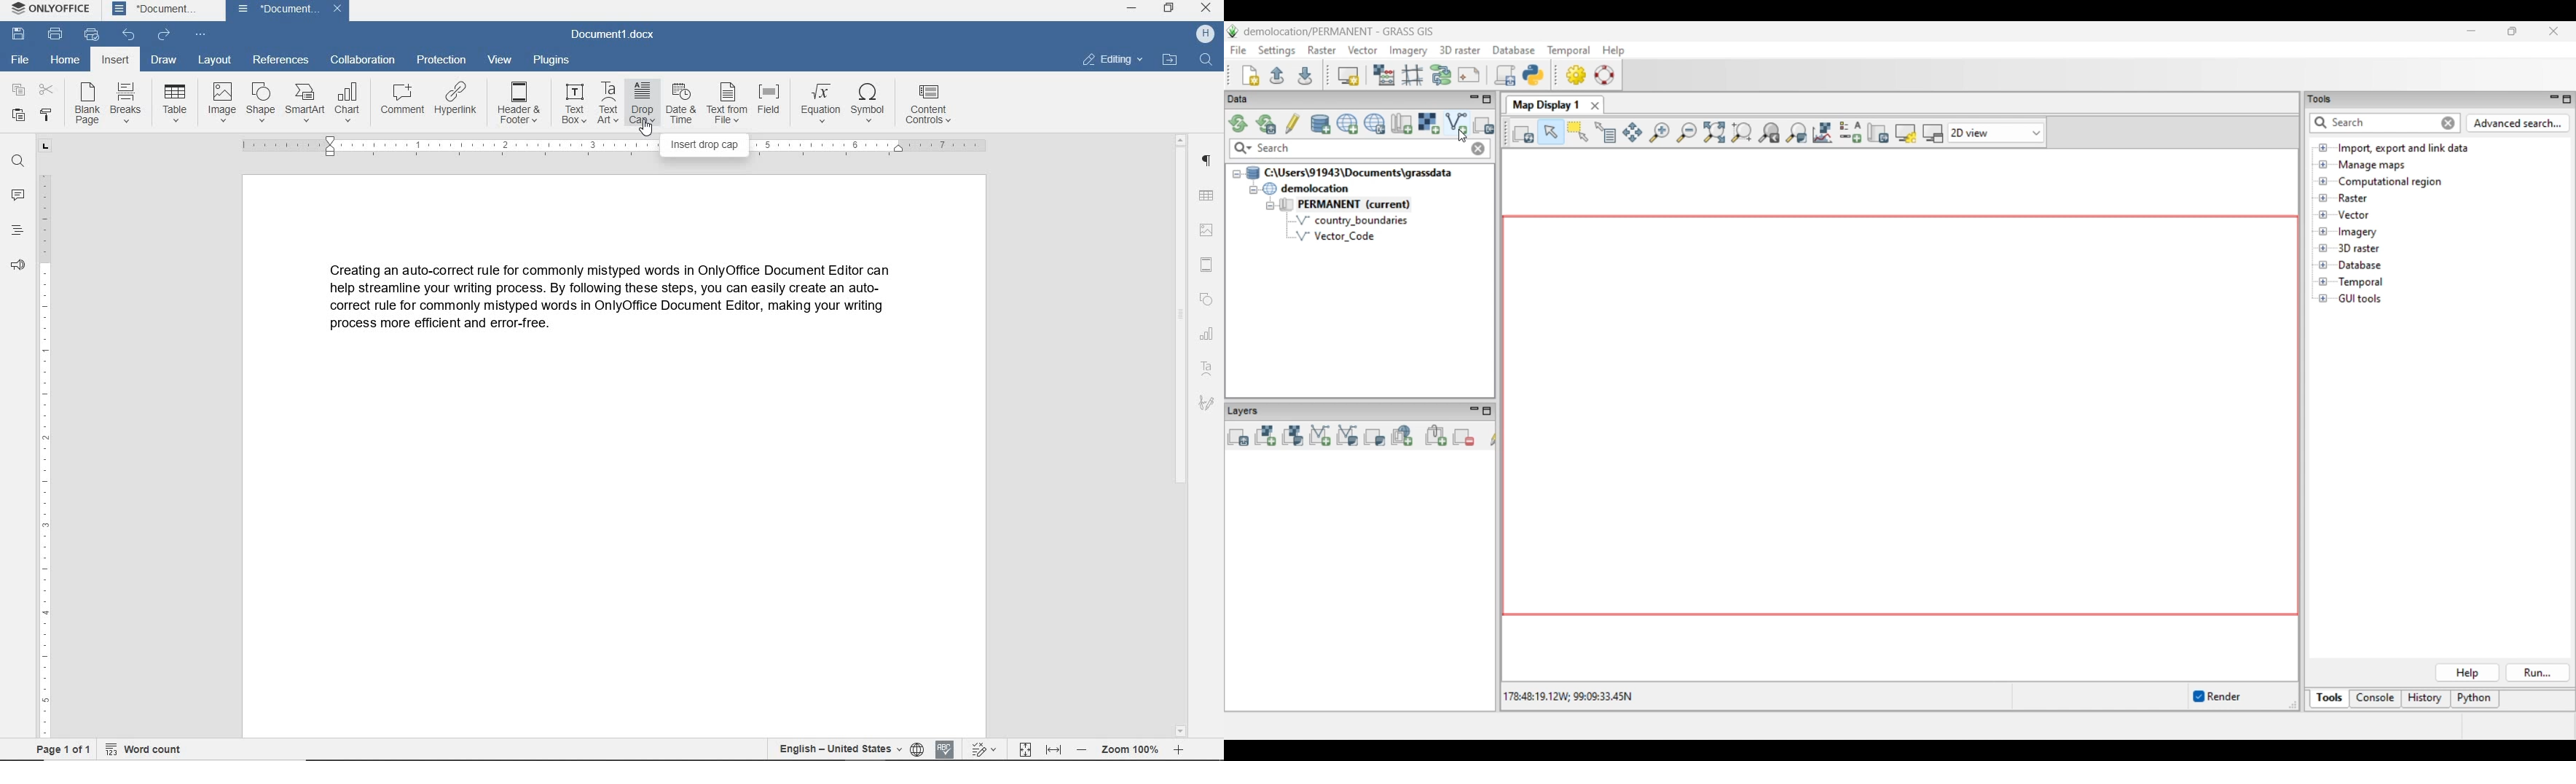 This screenshot has width=2576, height=784. What do you see at coordinates (19, 34) in the screenshot?
I see `save` at bounding box center [19, 34].